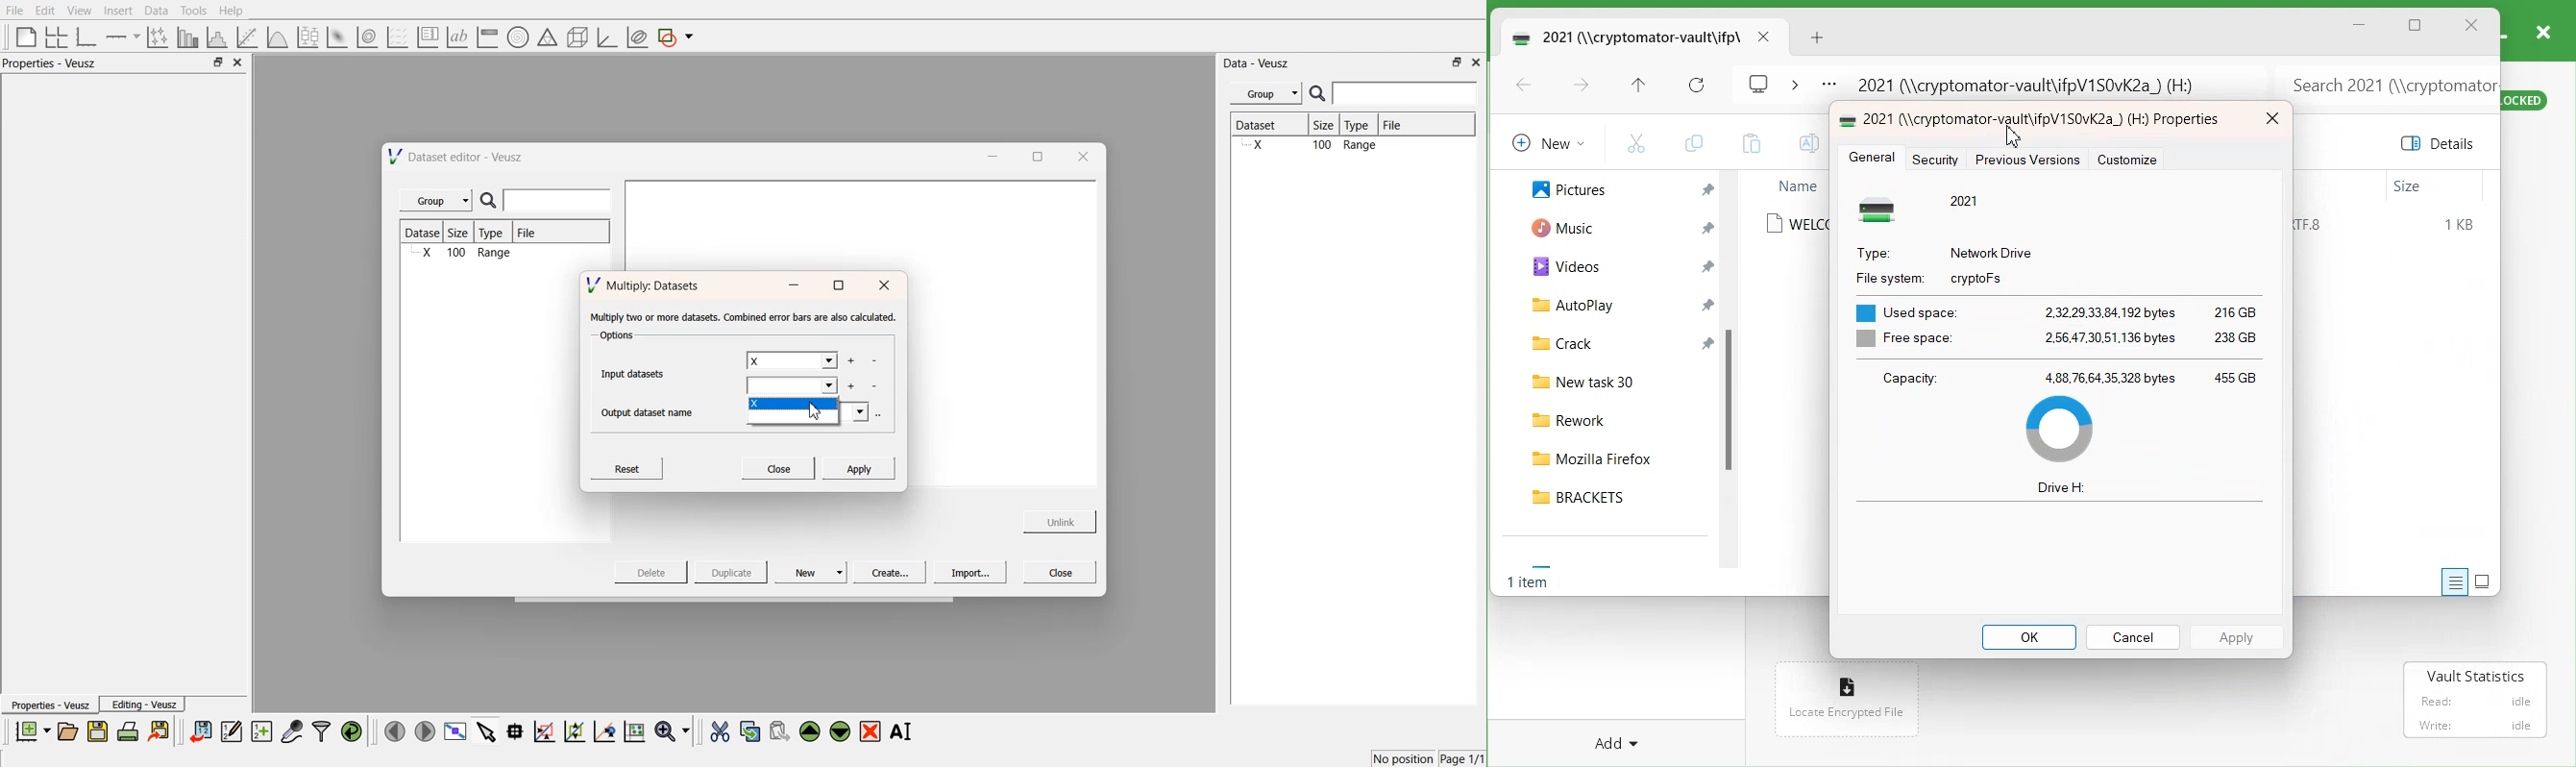 The width and height of the screenshot is (2576, 784). I want to click on BRACKETS, so click(1612, 496).